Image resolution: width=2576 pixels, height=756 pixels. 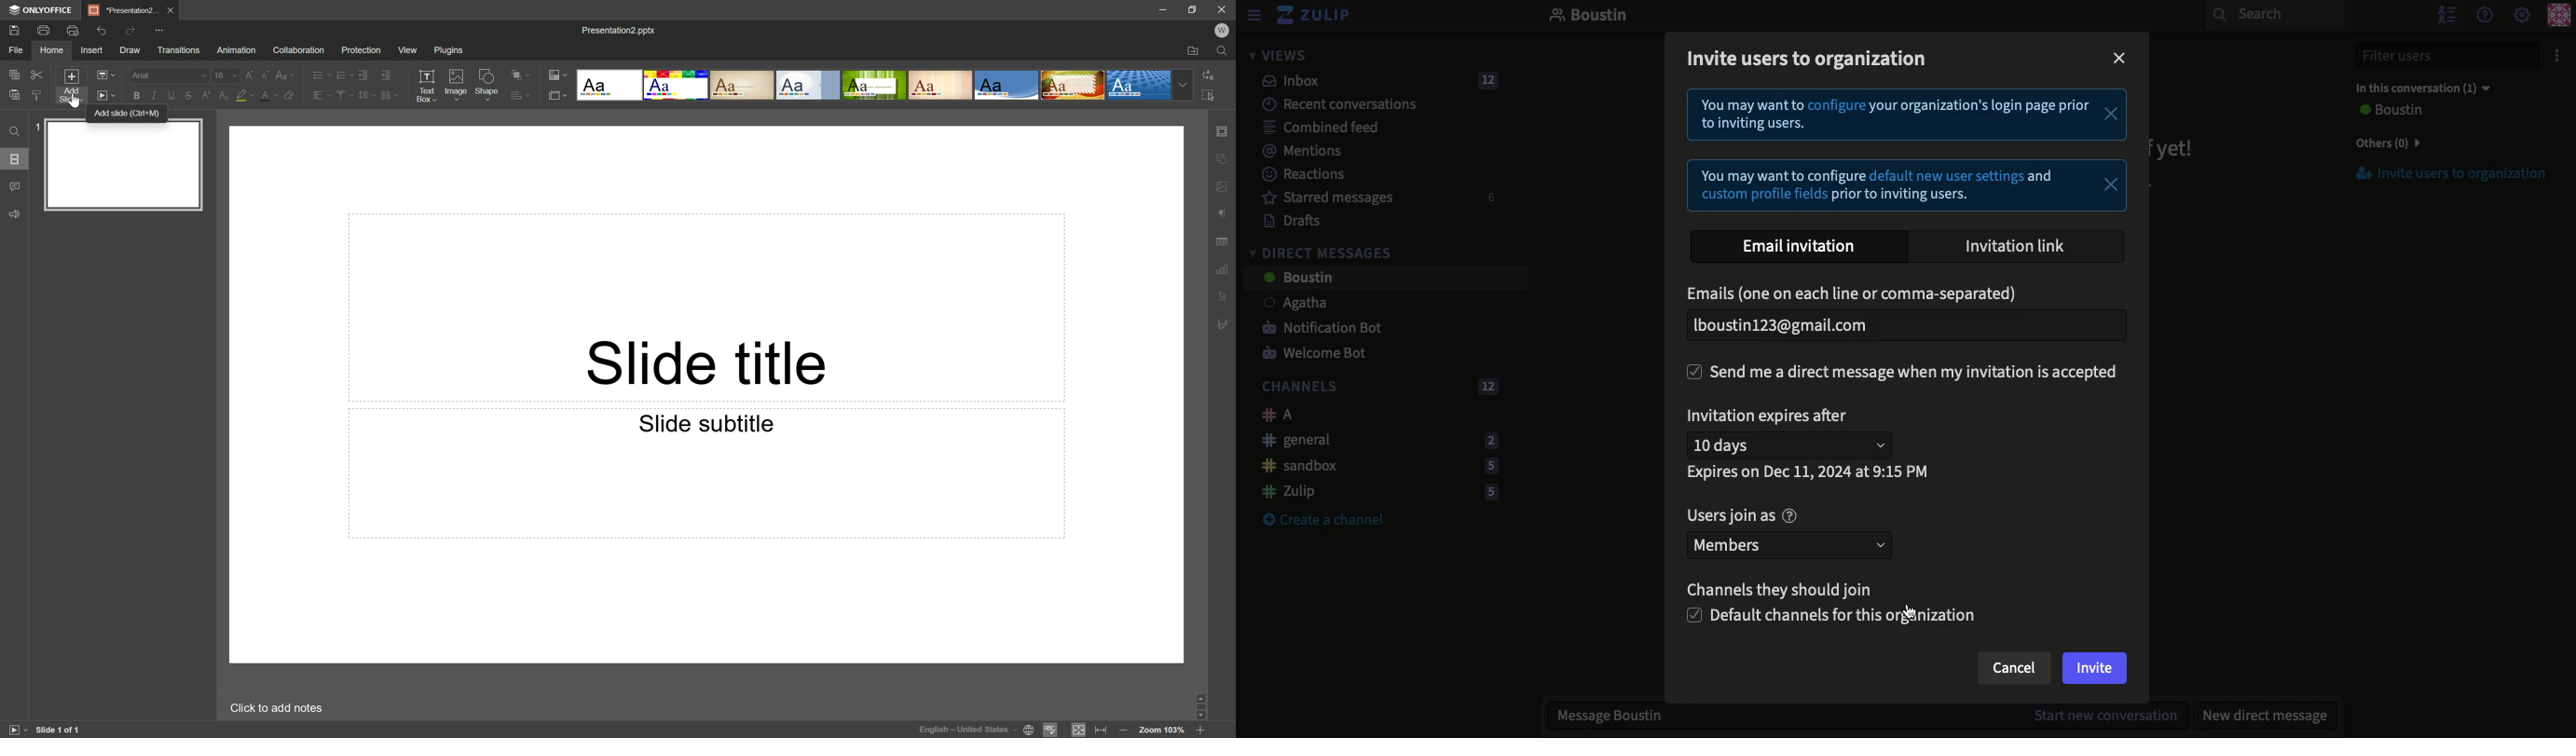 I want to click on Image, so click(x=456, y=85).